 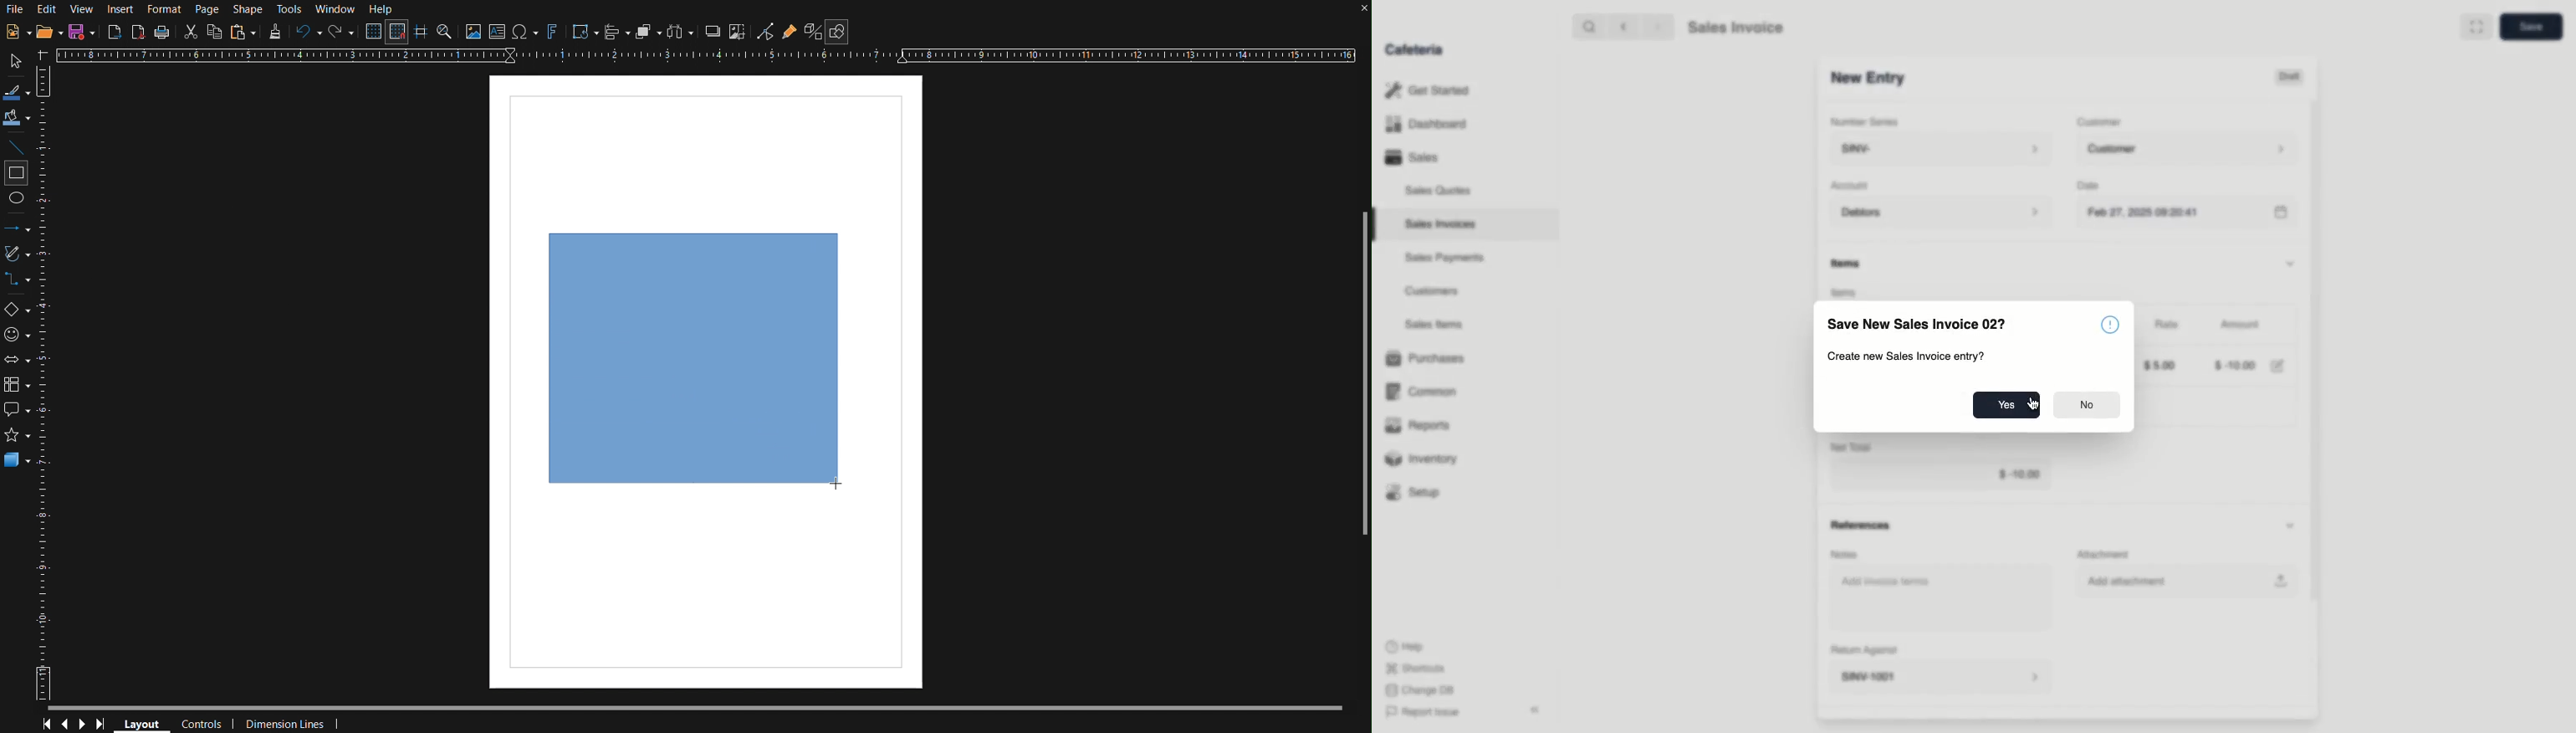 What do you see at coordinates (163, 10) in the screenshot?
I see `Format` at bounding box center [163, 10].